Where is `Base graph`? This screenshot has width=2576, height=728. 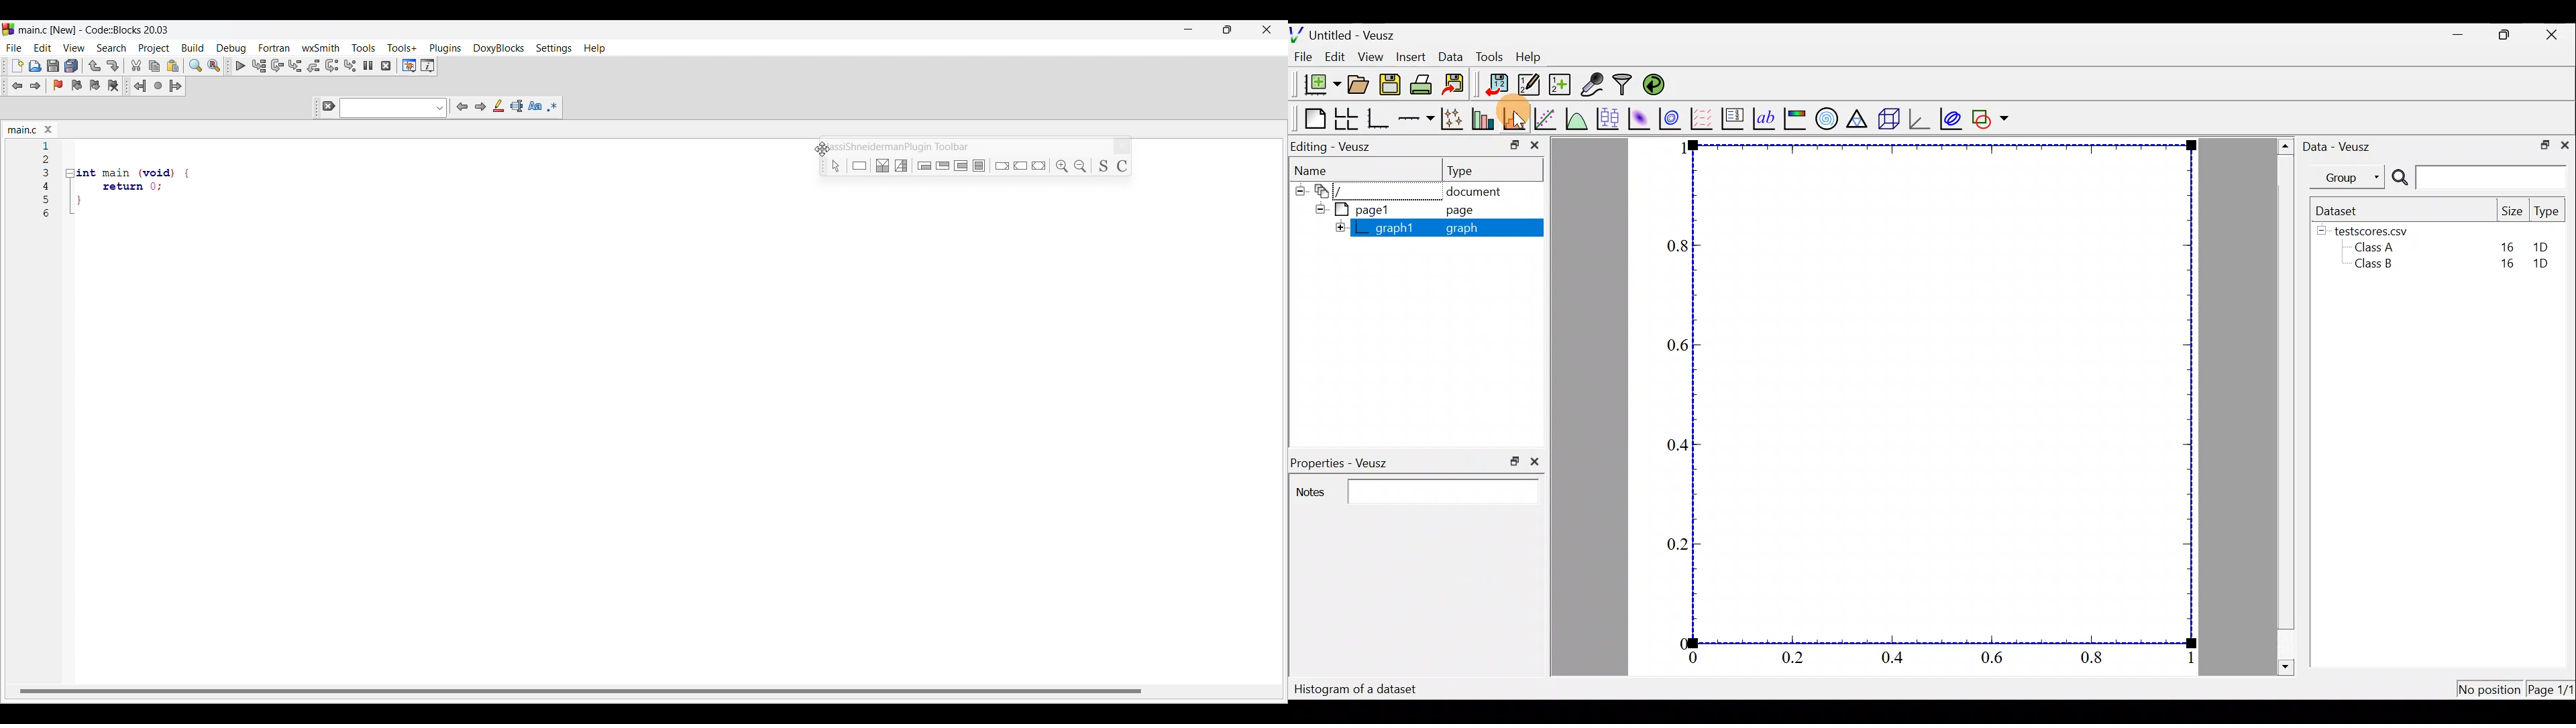
Base graph is located at coordinates (1378, 117).